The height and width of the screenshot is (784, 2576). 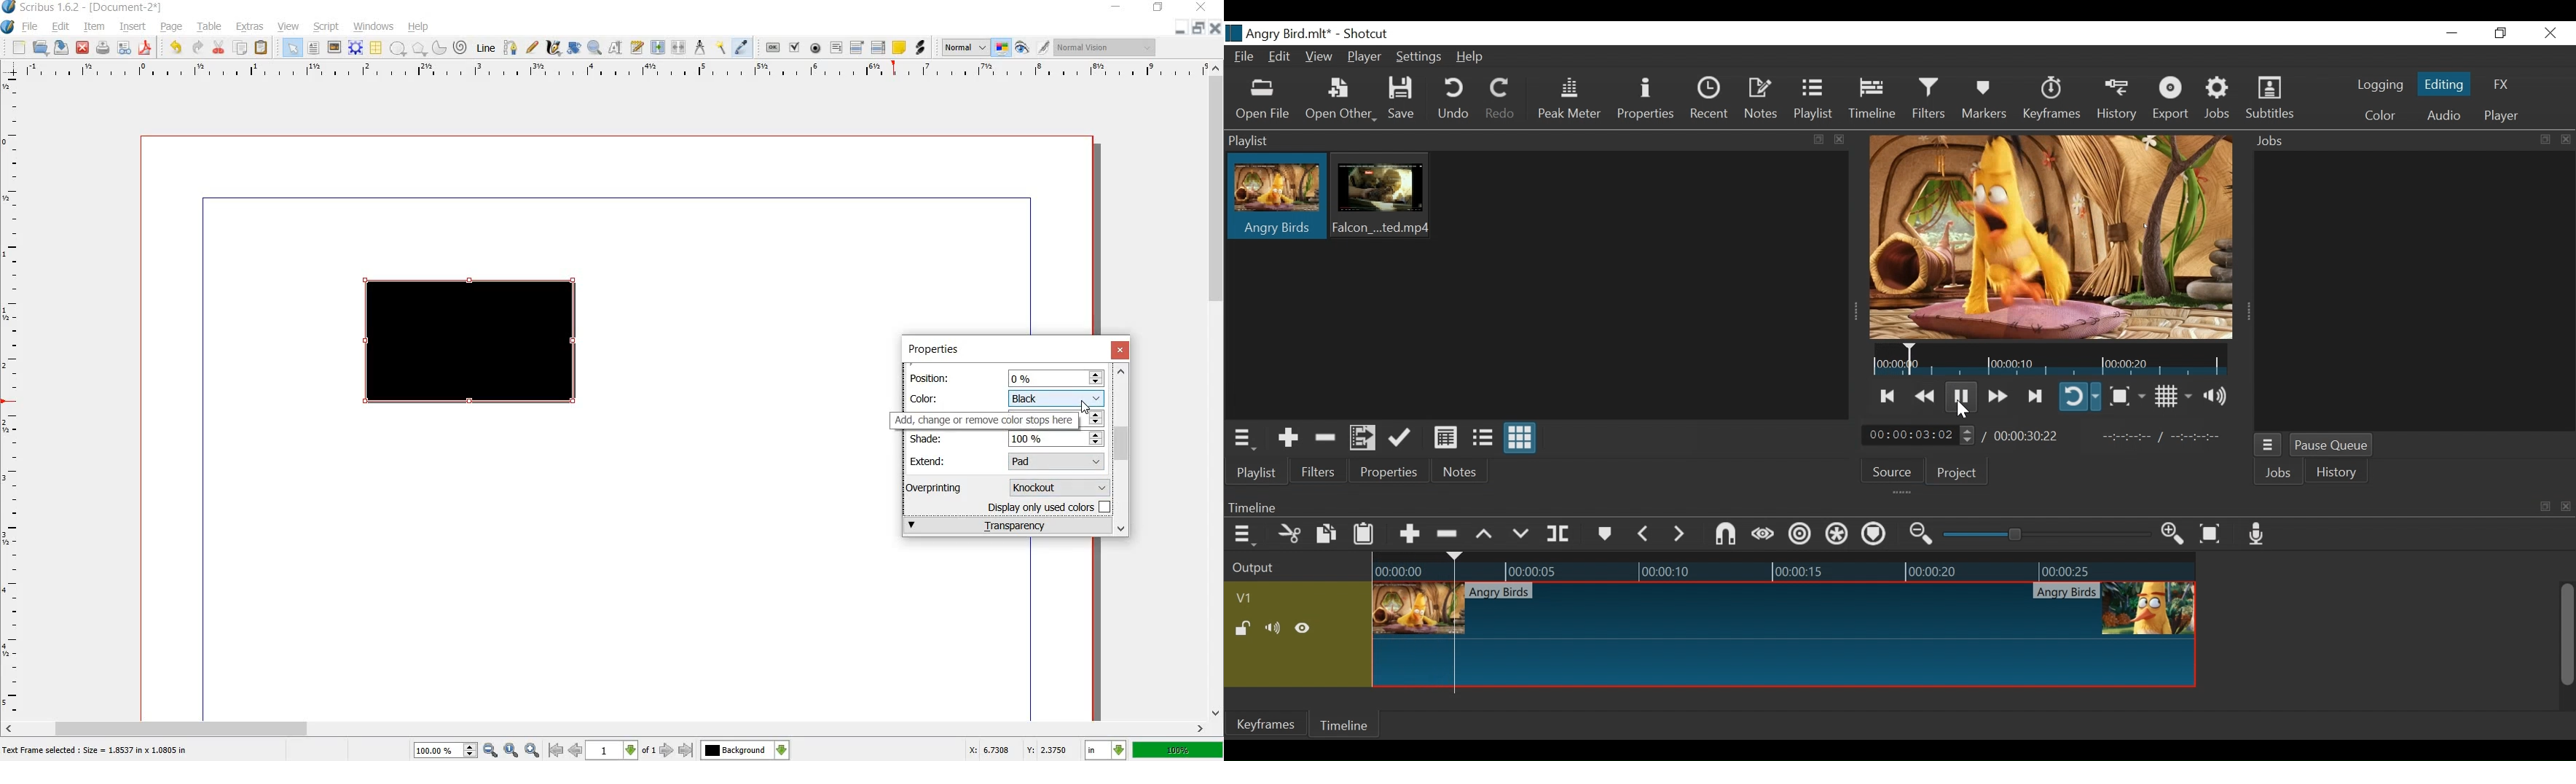 What do you see at coordinates (1247, 58) in the screenshot?
I see `File` at bounding box center [1247, 58].